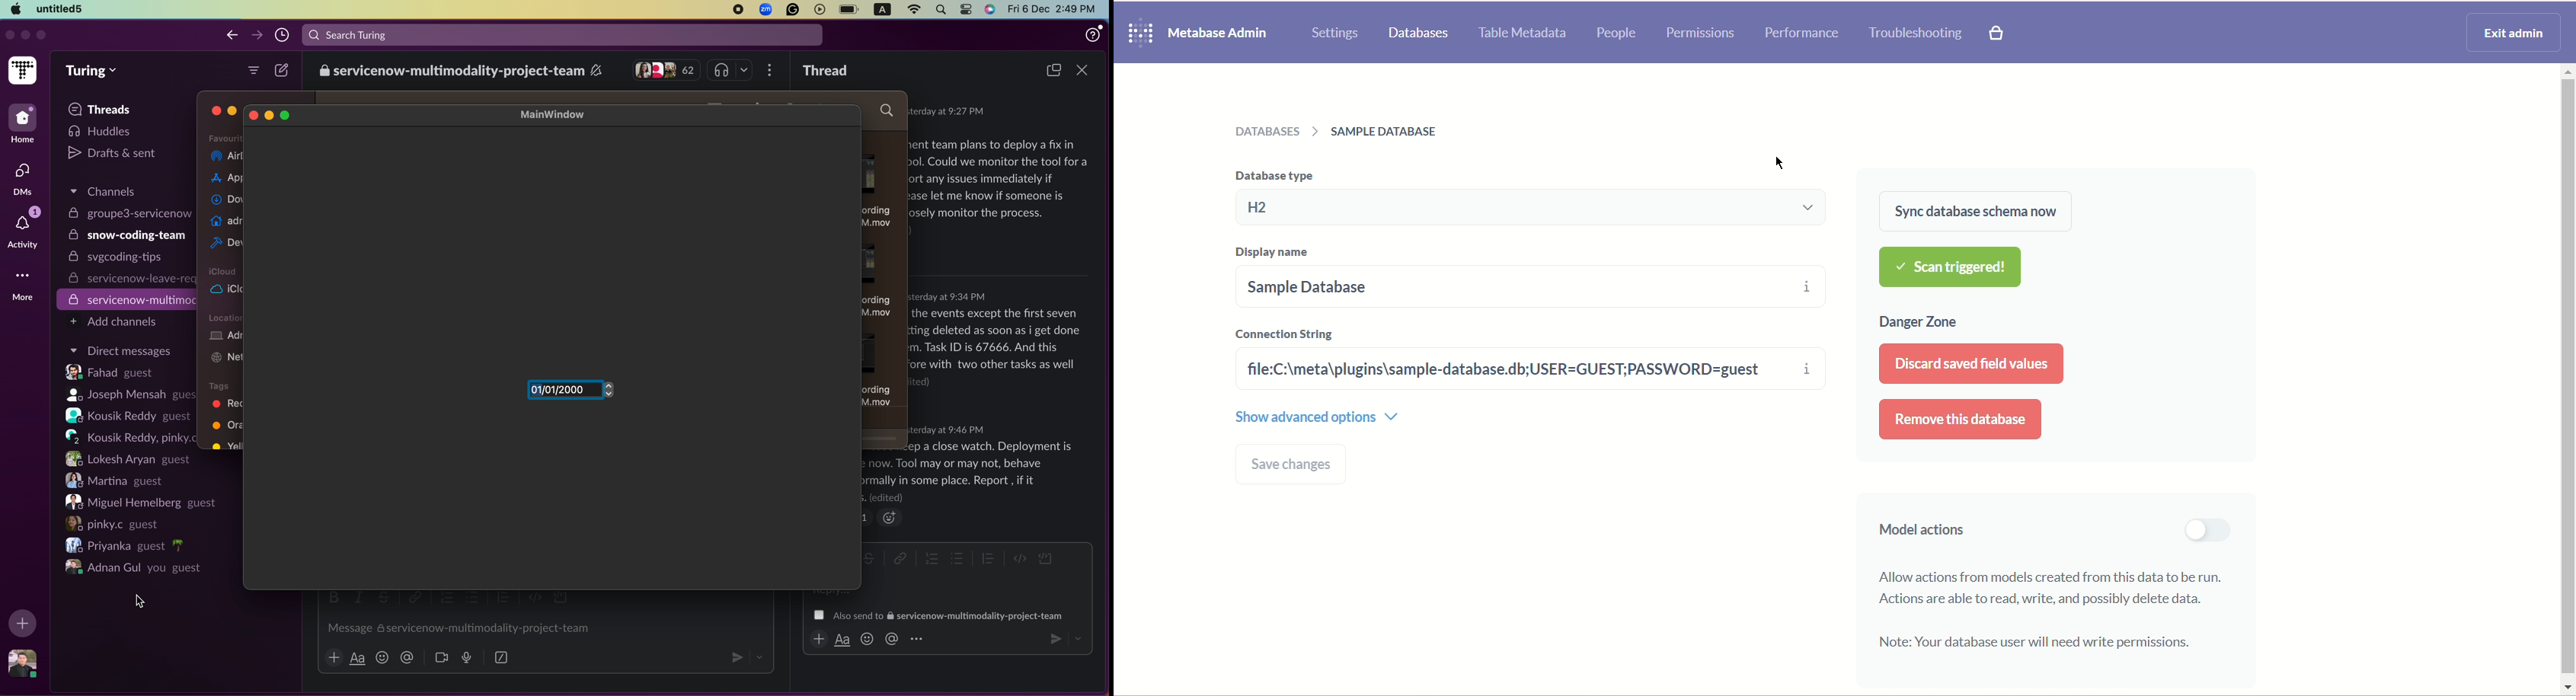  Describe the element at coordinates (597, 71) in the screenshot. I see `mute` at that location.